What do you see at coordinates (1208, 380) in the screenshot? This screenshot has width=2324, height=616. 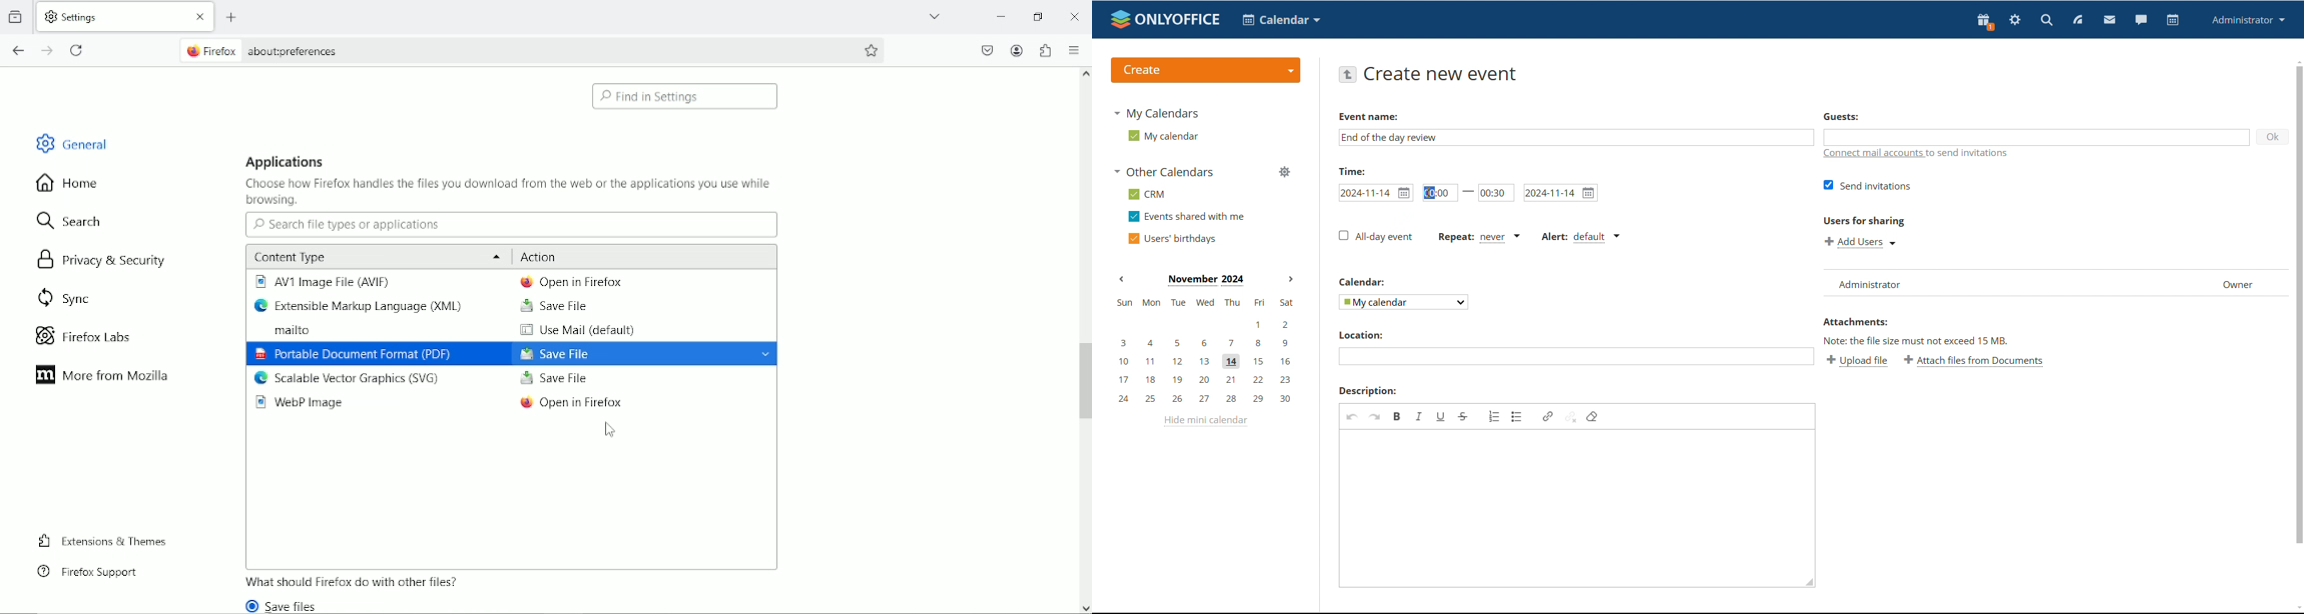 I see `17, 18, 19, 20, 21, 22, 23` at bounding box center [1208, 380].